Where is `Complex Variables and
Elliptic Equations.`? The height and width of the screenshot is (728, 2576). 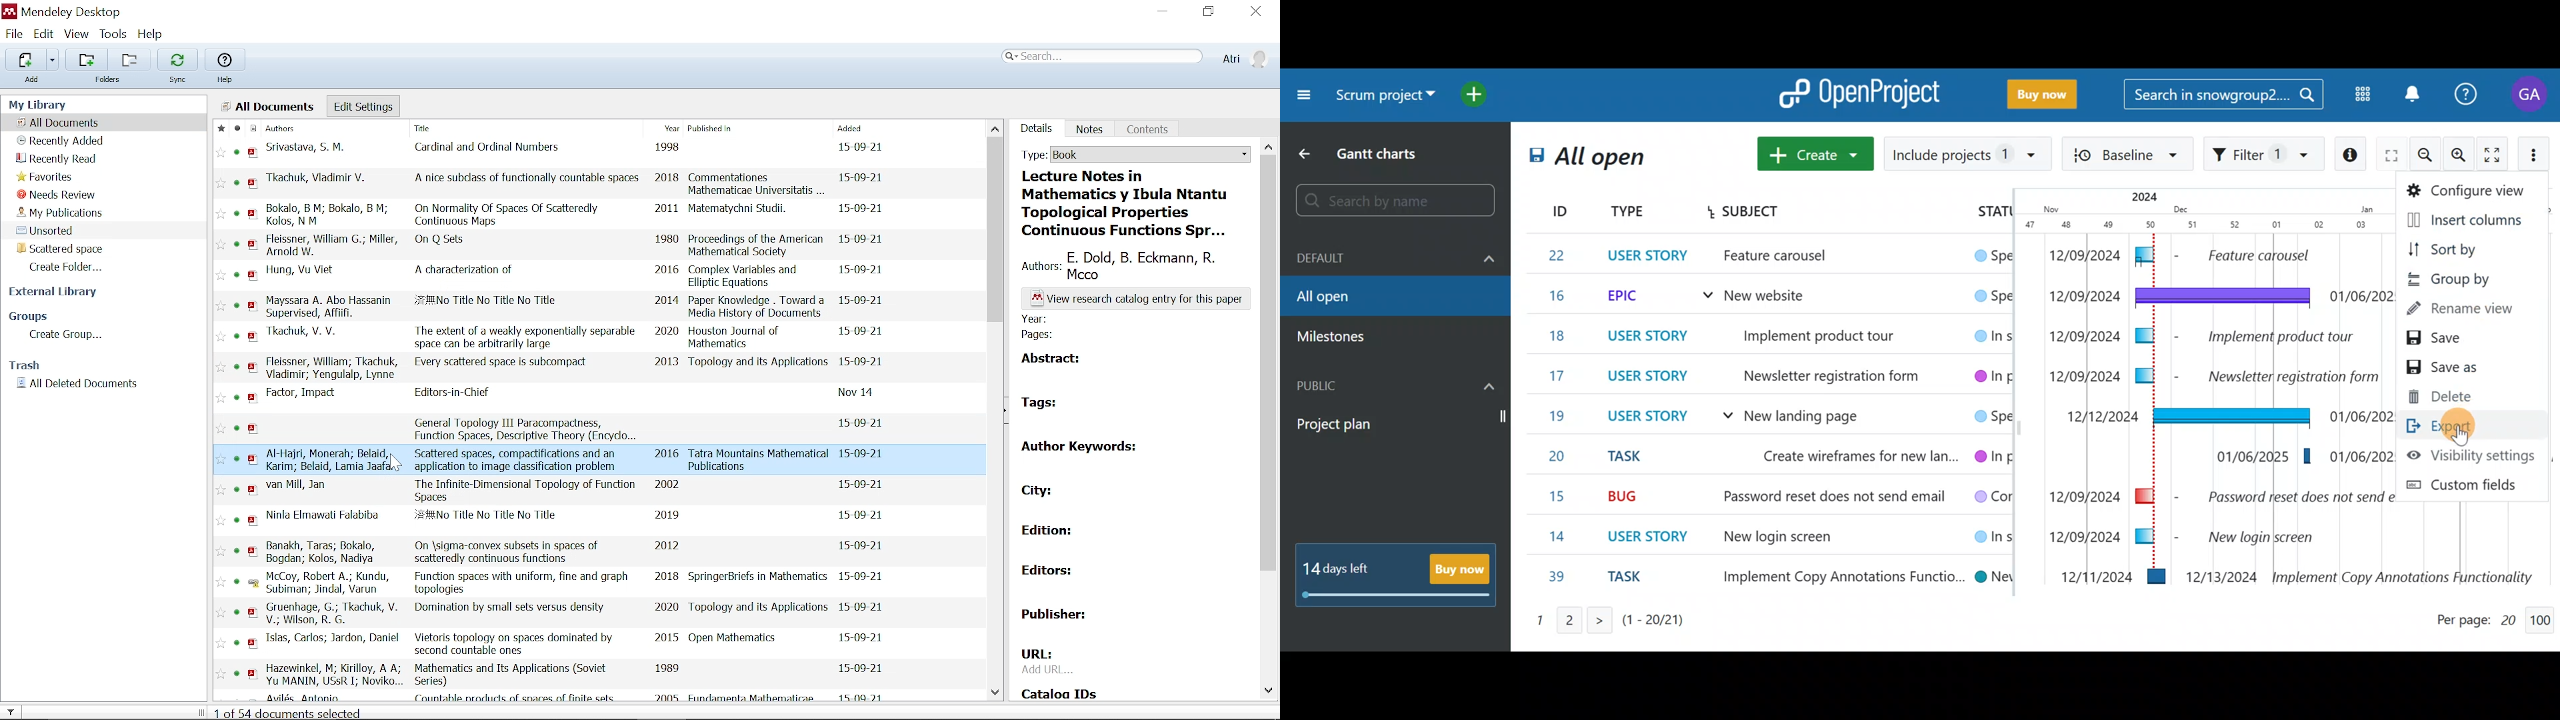 Complex Variables and
Elliptic Equations. is located at coordinates (748, 277).